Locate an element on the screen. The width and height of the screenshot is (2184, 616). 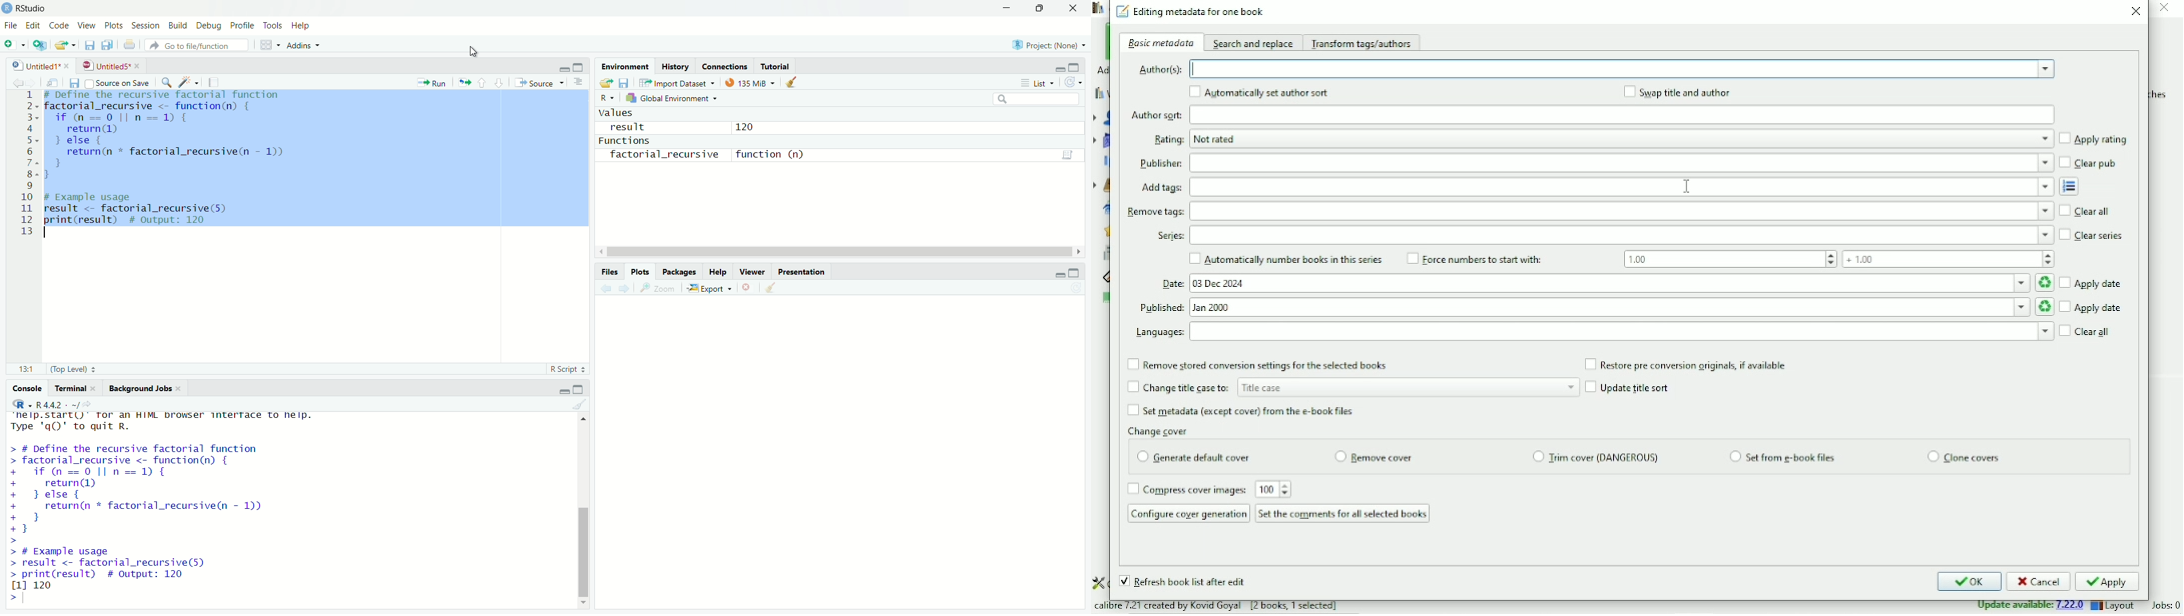
Show document outline (Ctrl + Shift + O) is located at coordinates (580, 83).